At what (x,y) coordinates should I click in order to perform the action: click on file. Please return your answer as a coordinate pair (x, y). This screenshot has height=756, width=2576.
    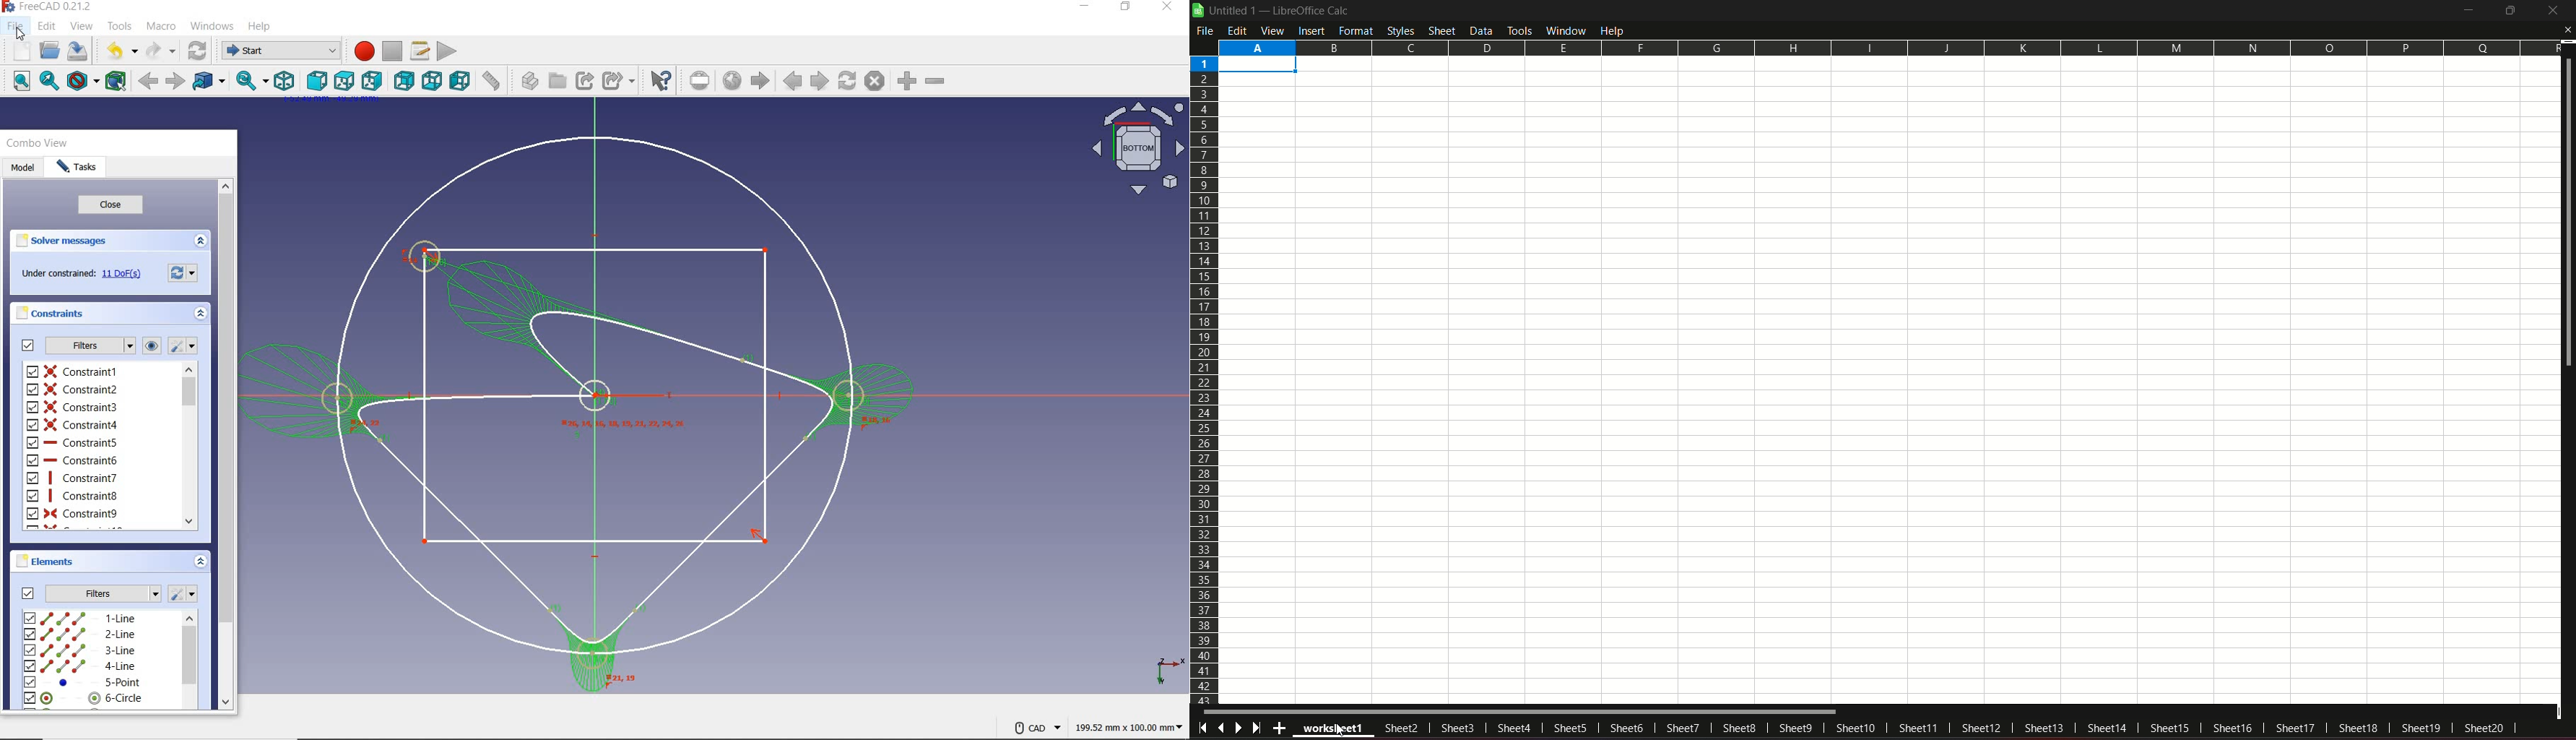
    Looking at the image, I should click on (16, 26).